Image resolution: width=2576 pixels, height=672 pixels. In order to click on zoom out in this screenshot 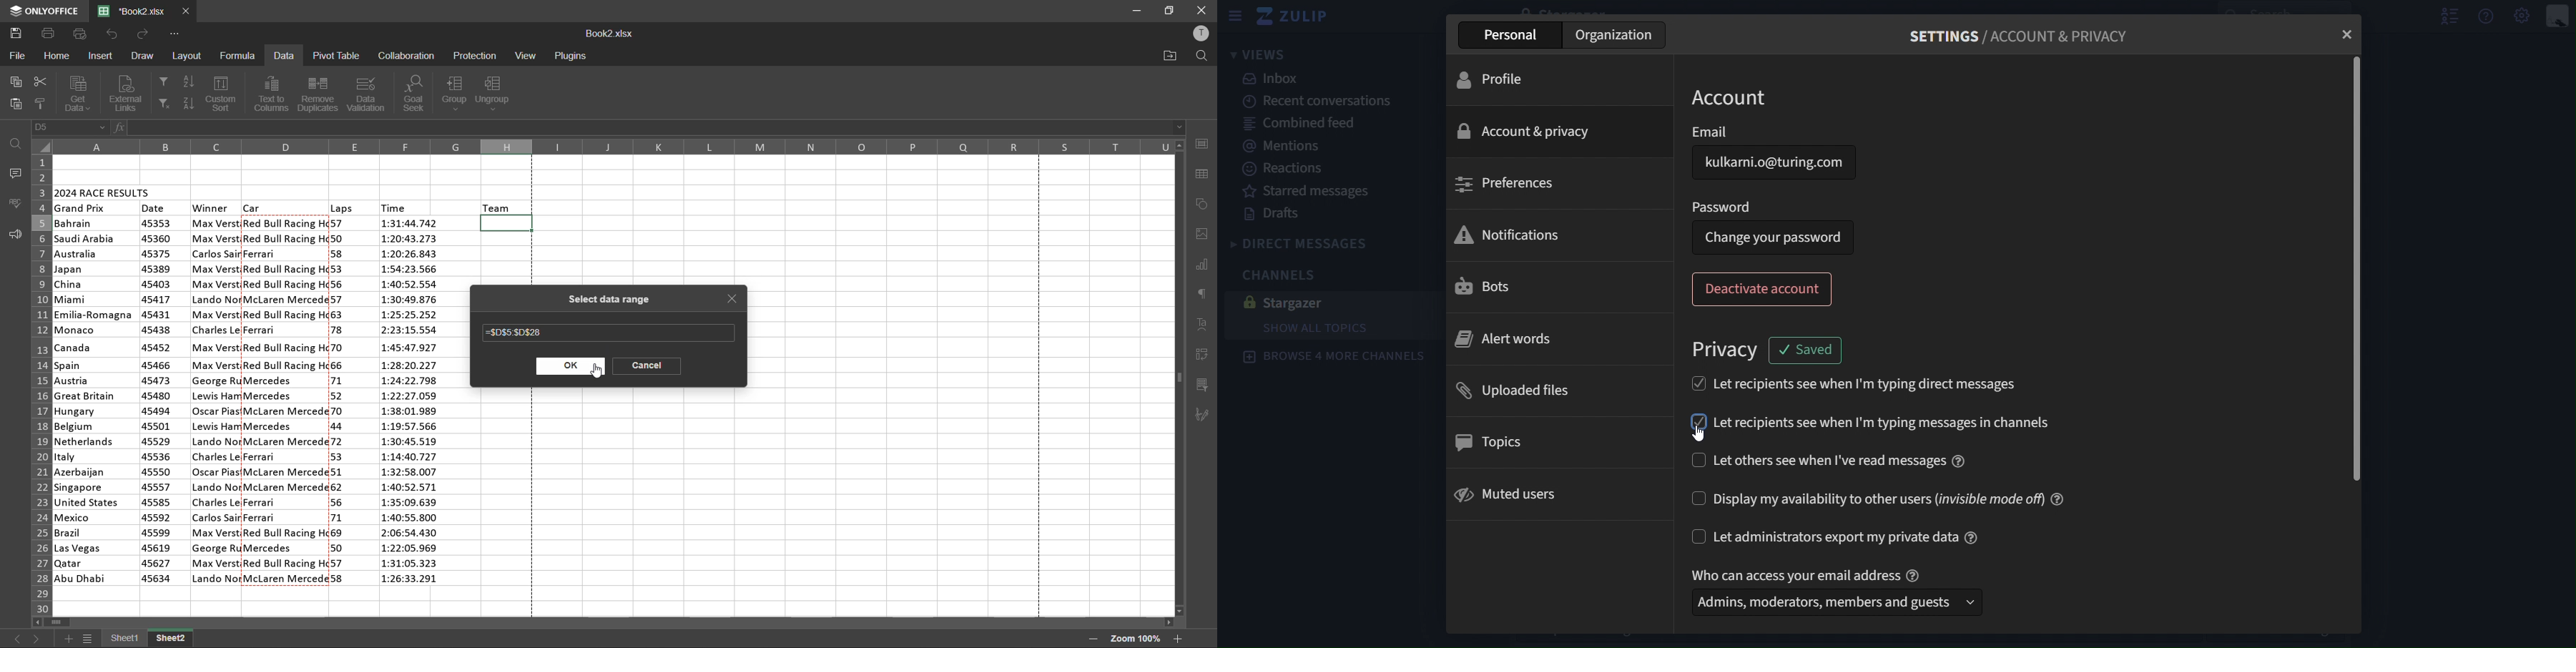, I will do `click(1092, 639)`.